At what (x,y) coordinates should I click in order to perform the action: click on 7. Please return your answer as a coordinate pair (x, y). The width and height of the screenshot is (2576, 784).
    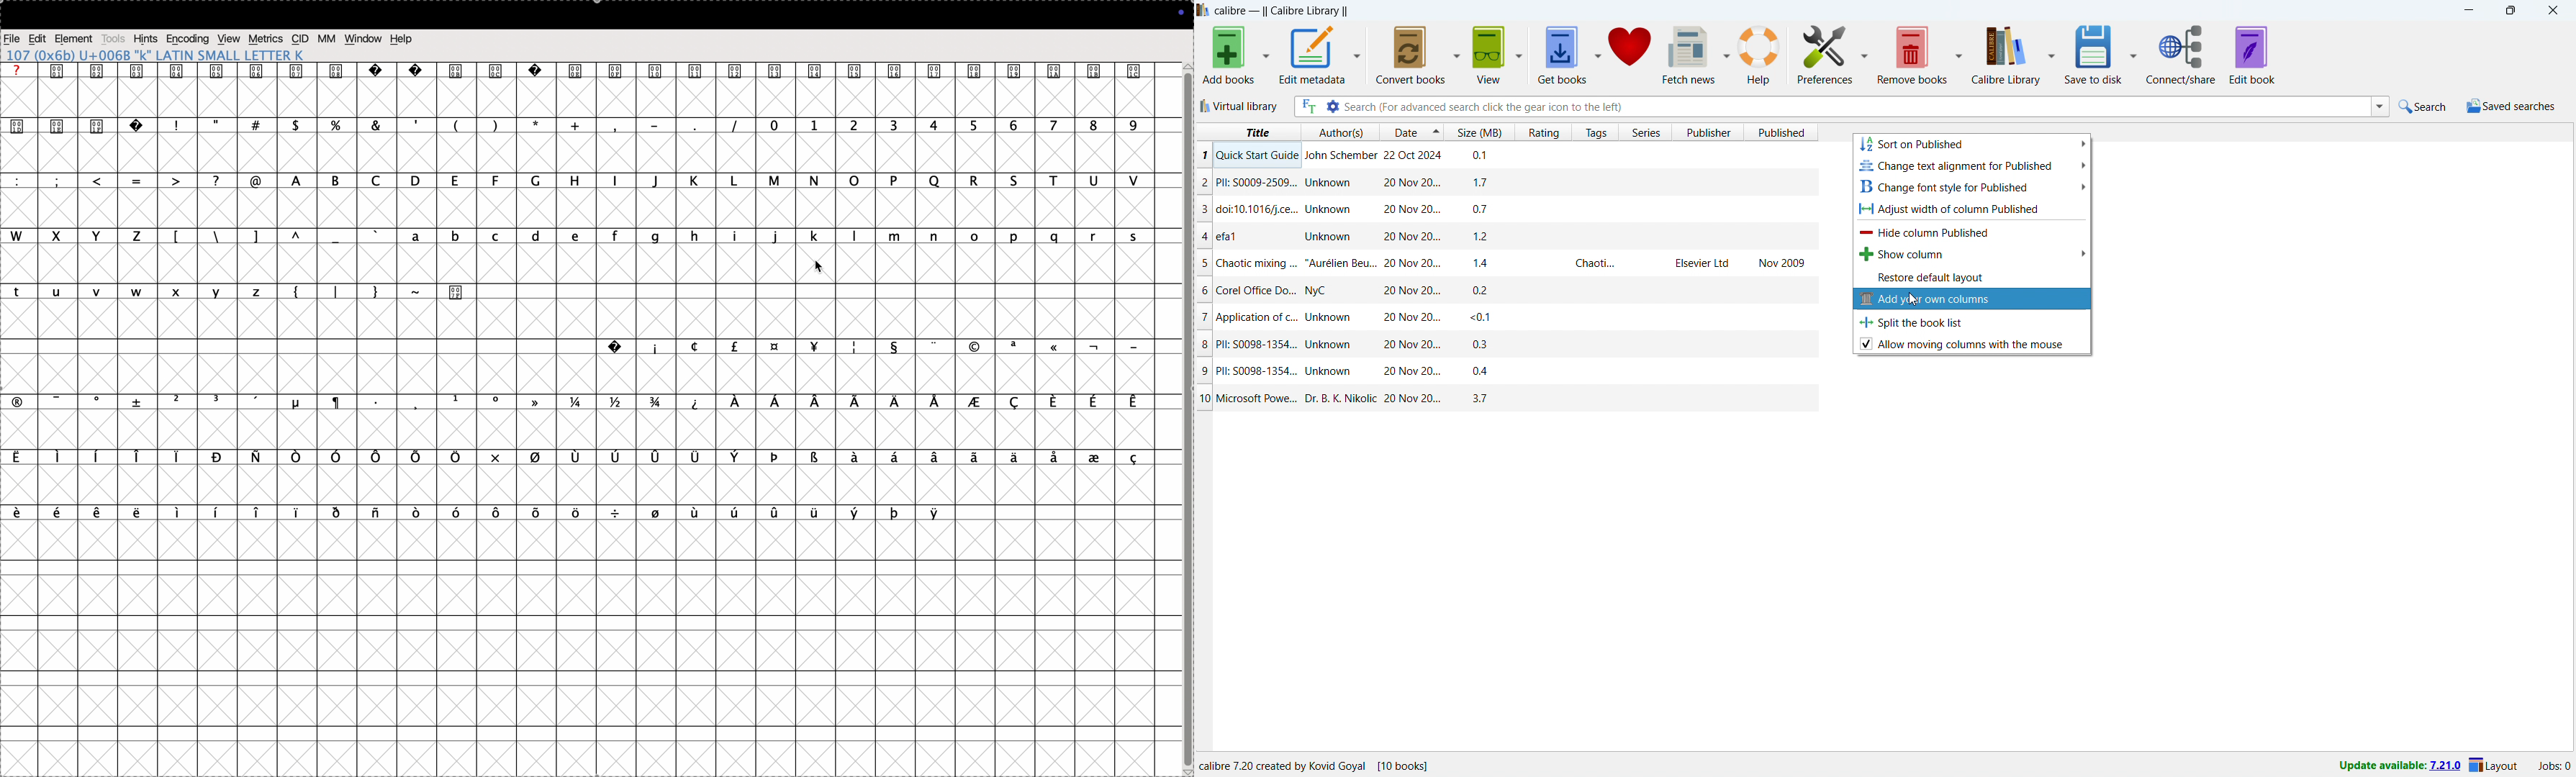
    Looking at the image, I should click on (1052, 127).